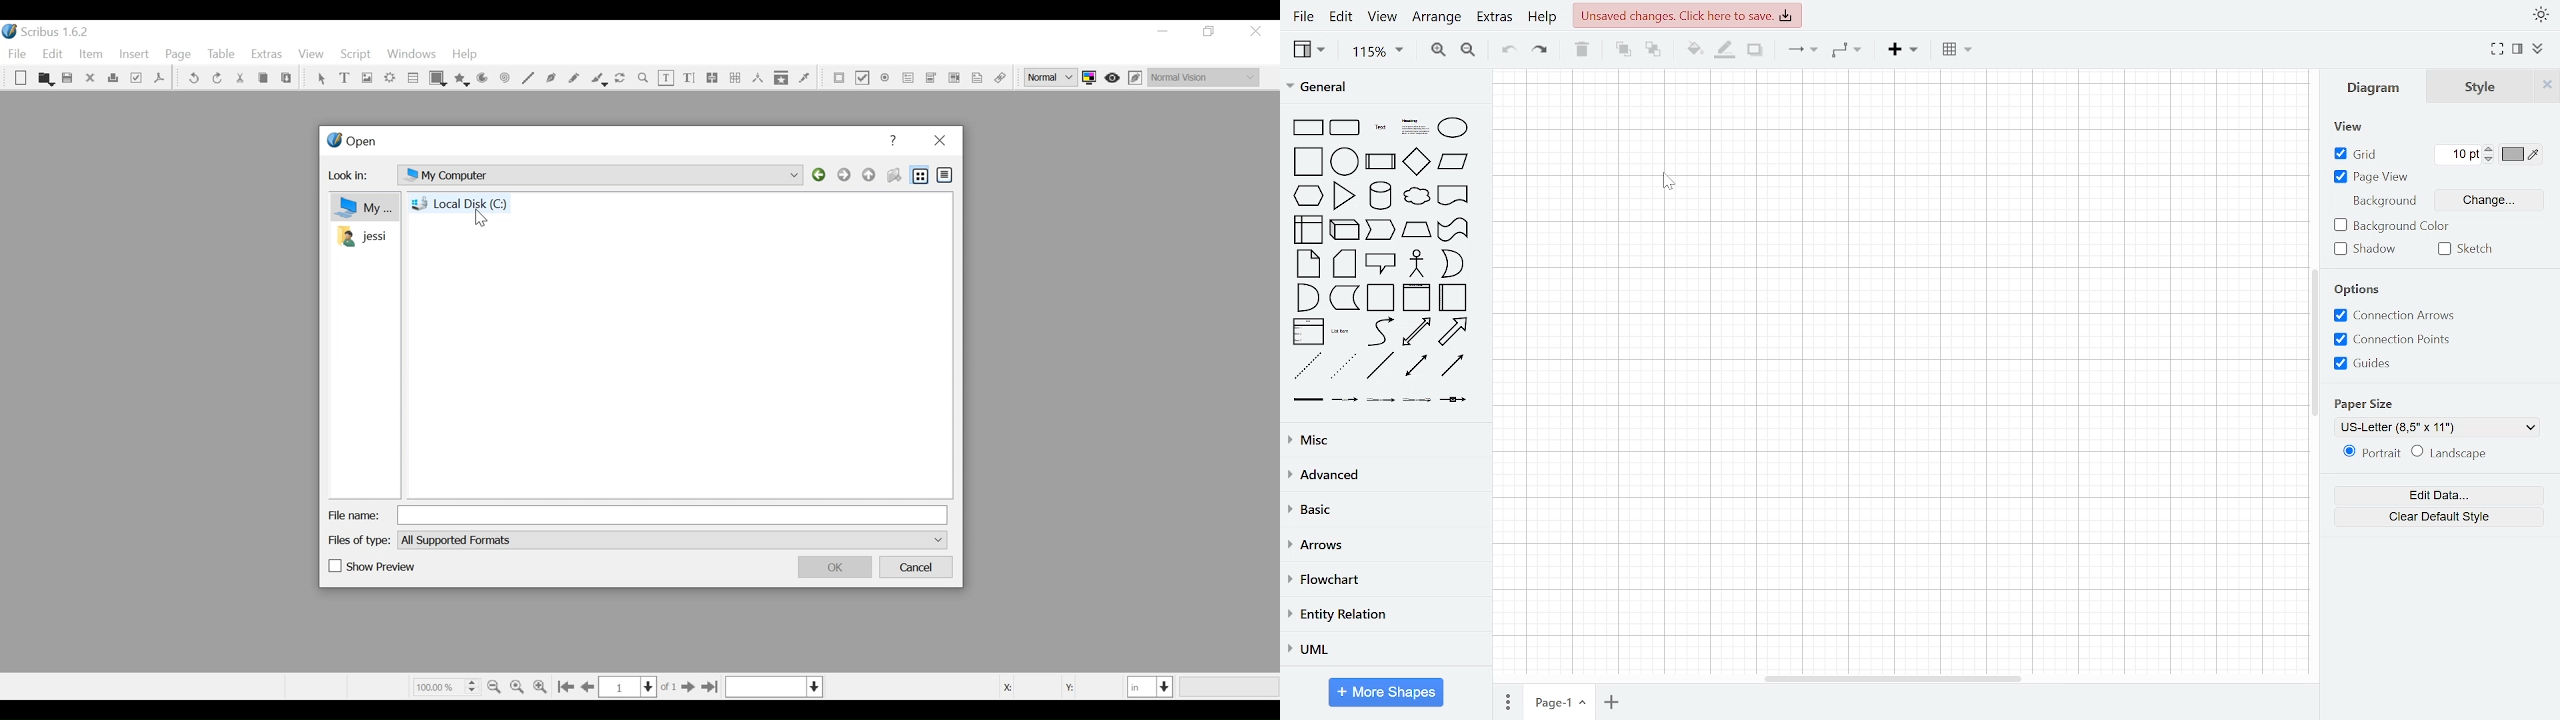  I want to click on Go to first Page, so click(567, 687).